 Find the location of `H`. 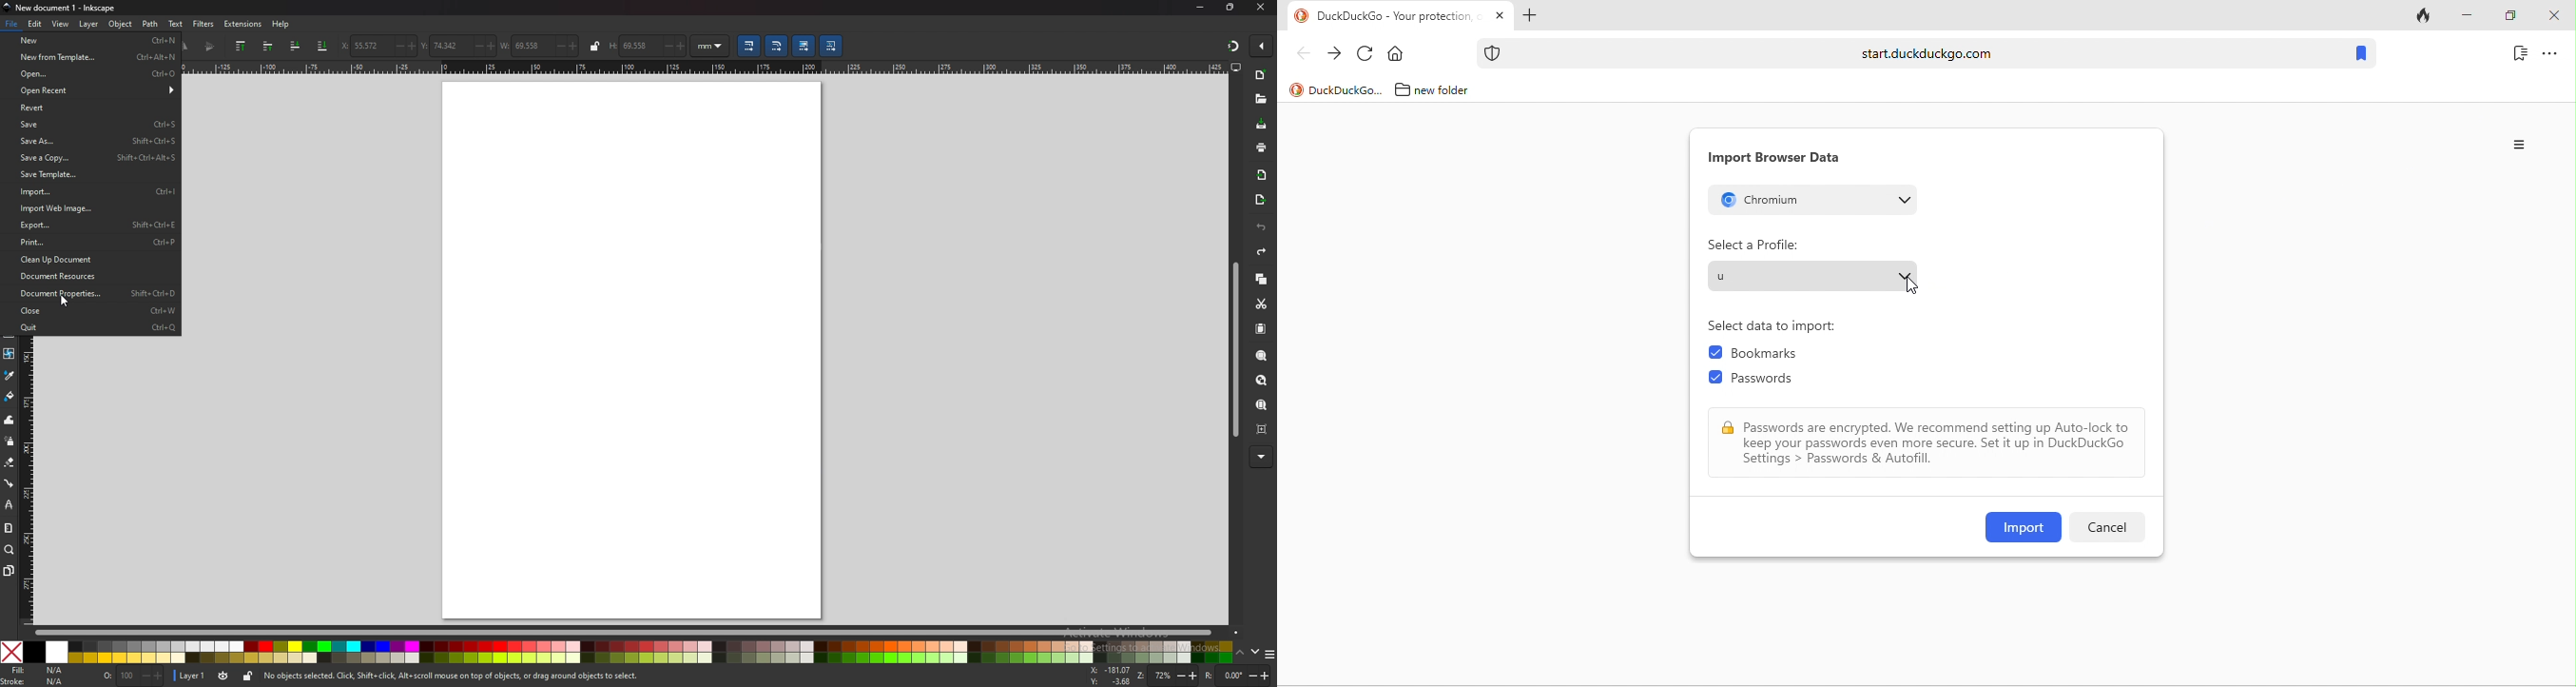

H is located at coordinates (612, 47).